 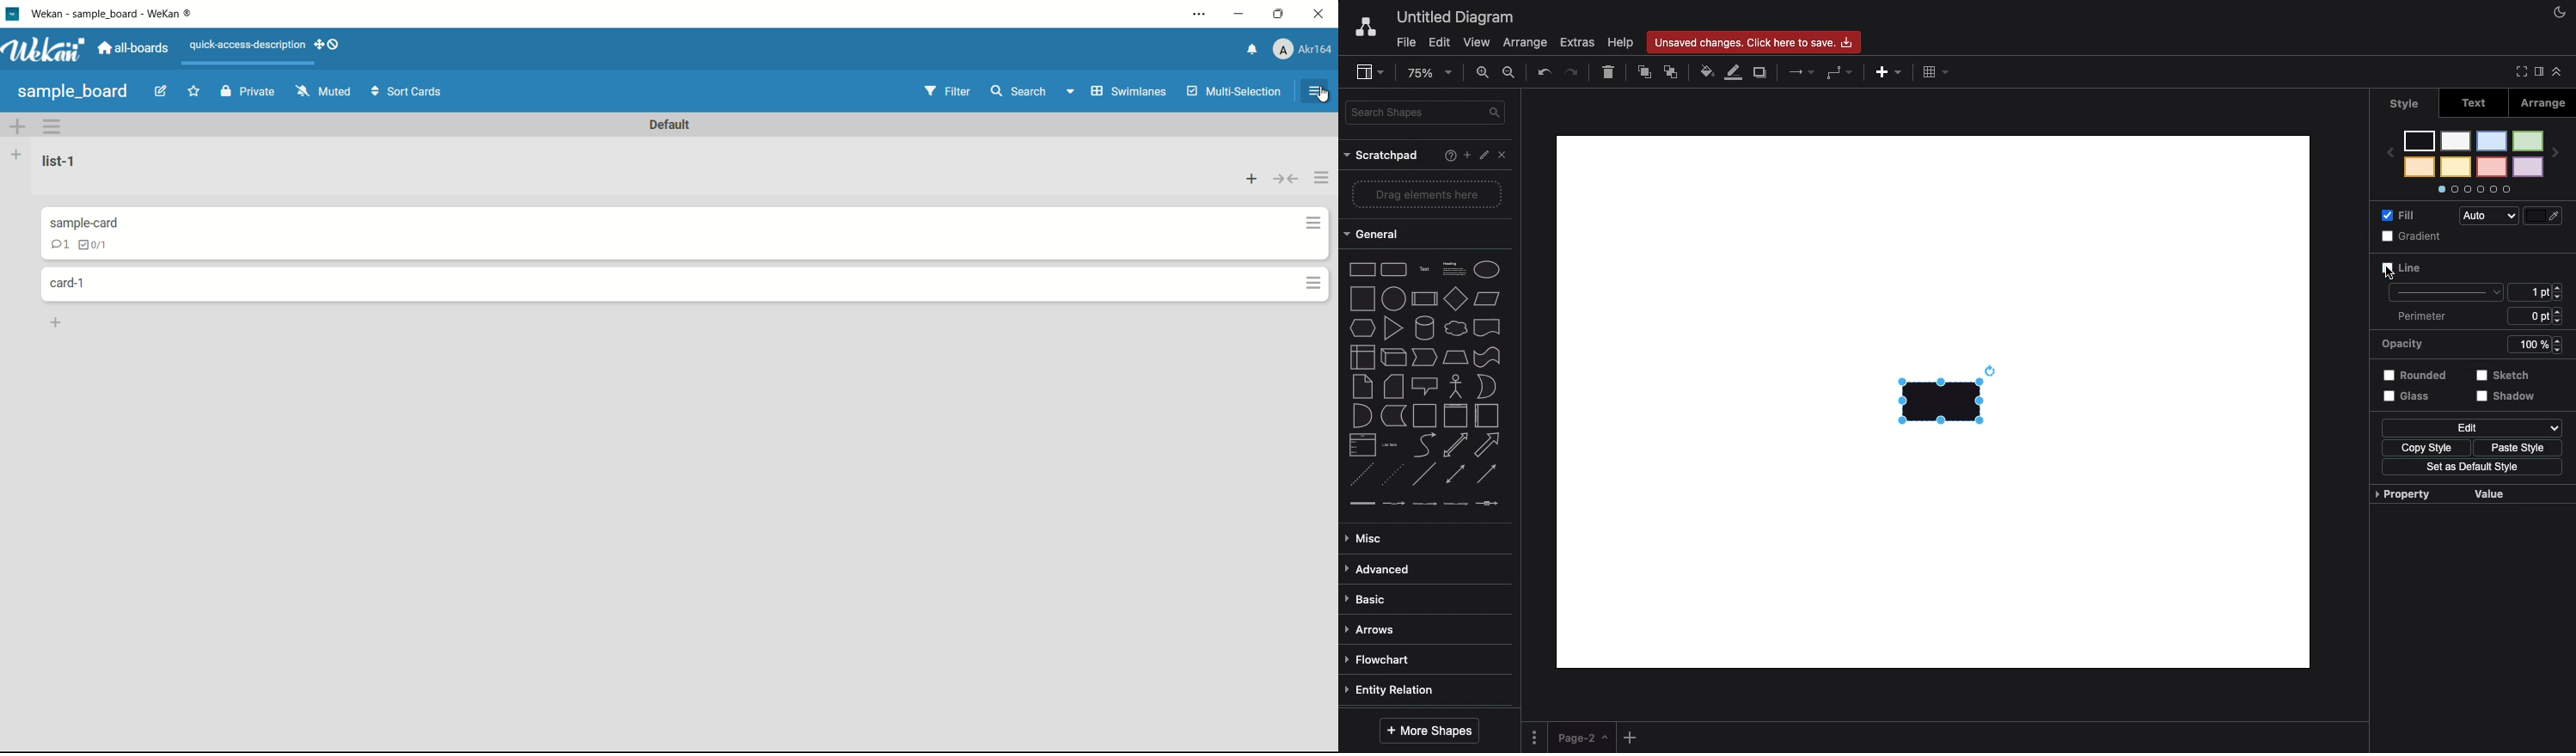 What do you see at coordinates (1456, 446) in the screenshot?
I see `bidirectional arrow` at bounding box center [1456, 446].